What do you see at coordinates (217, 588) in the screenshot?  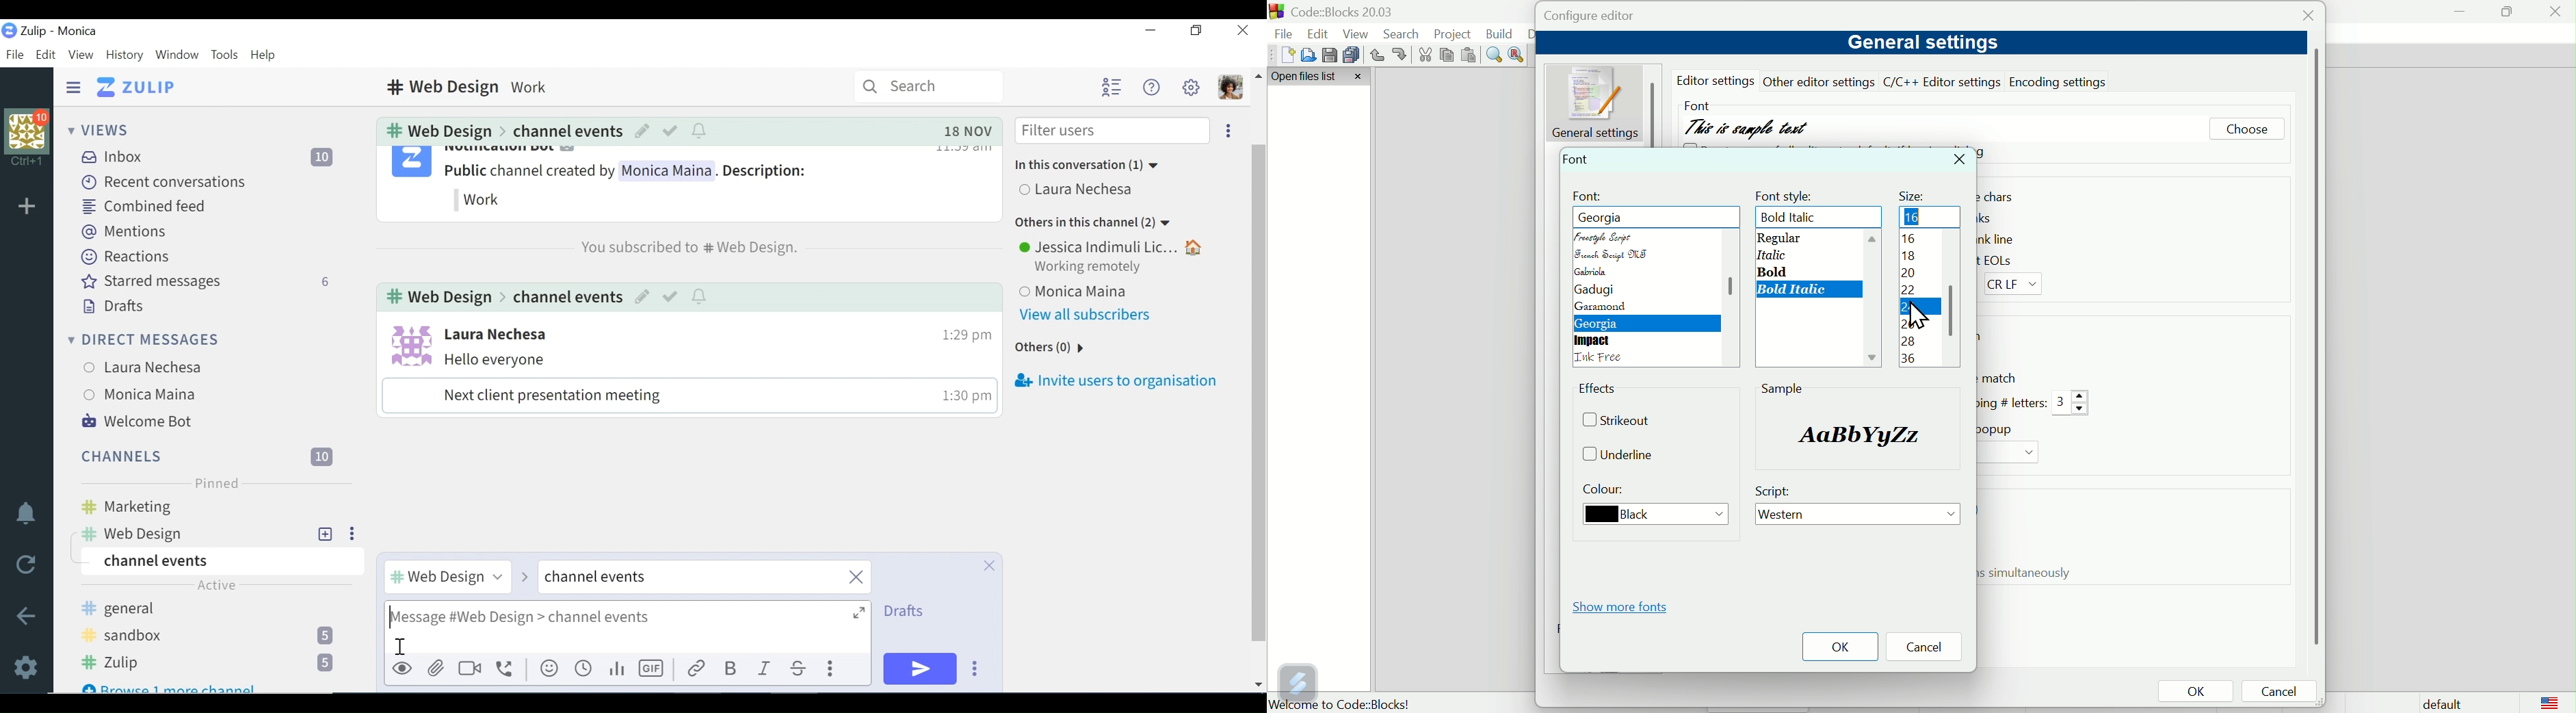 I see `Active label` at bounding box center [217, 588].